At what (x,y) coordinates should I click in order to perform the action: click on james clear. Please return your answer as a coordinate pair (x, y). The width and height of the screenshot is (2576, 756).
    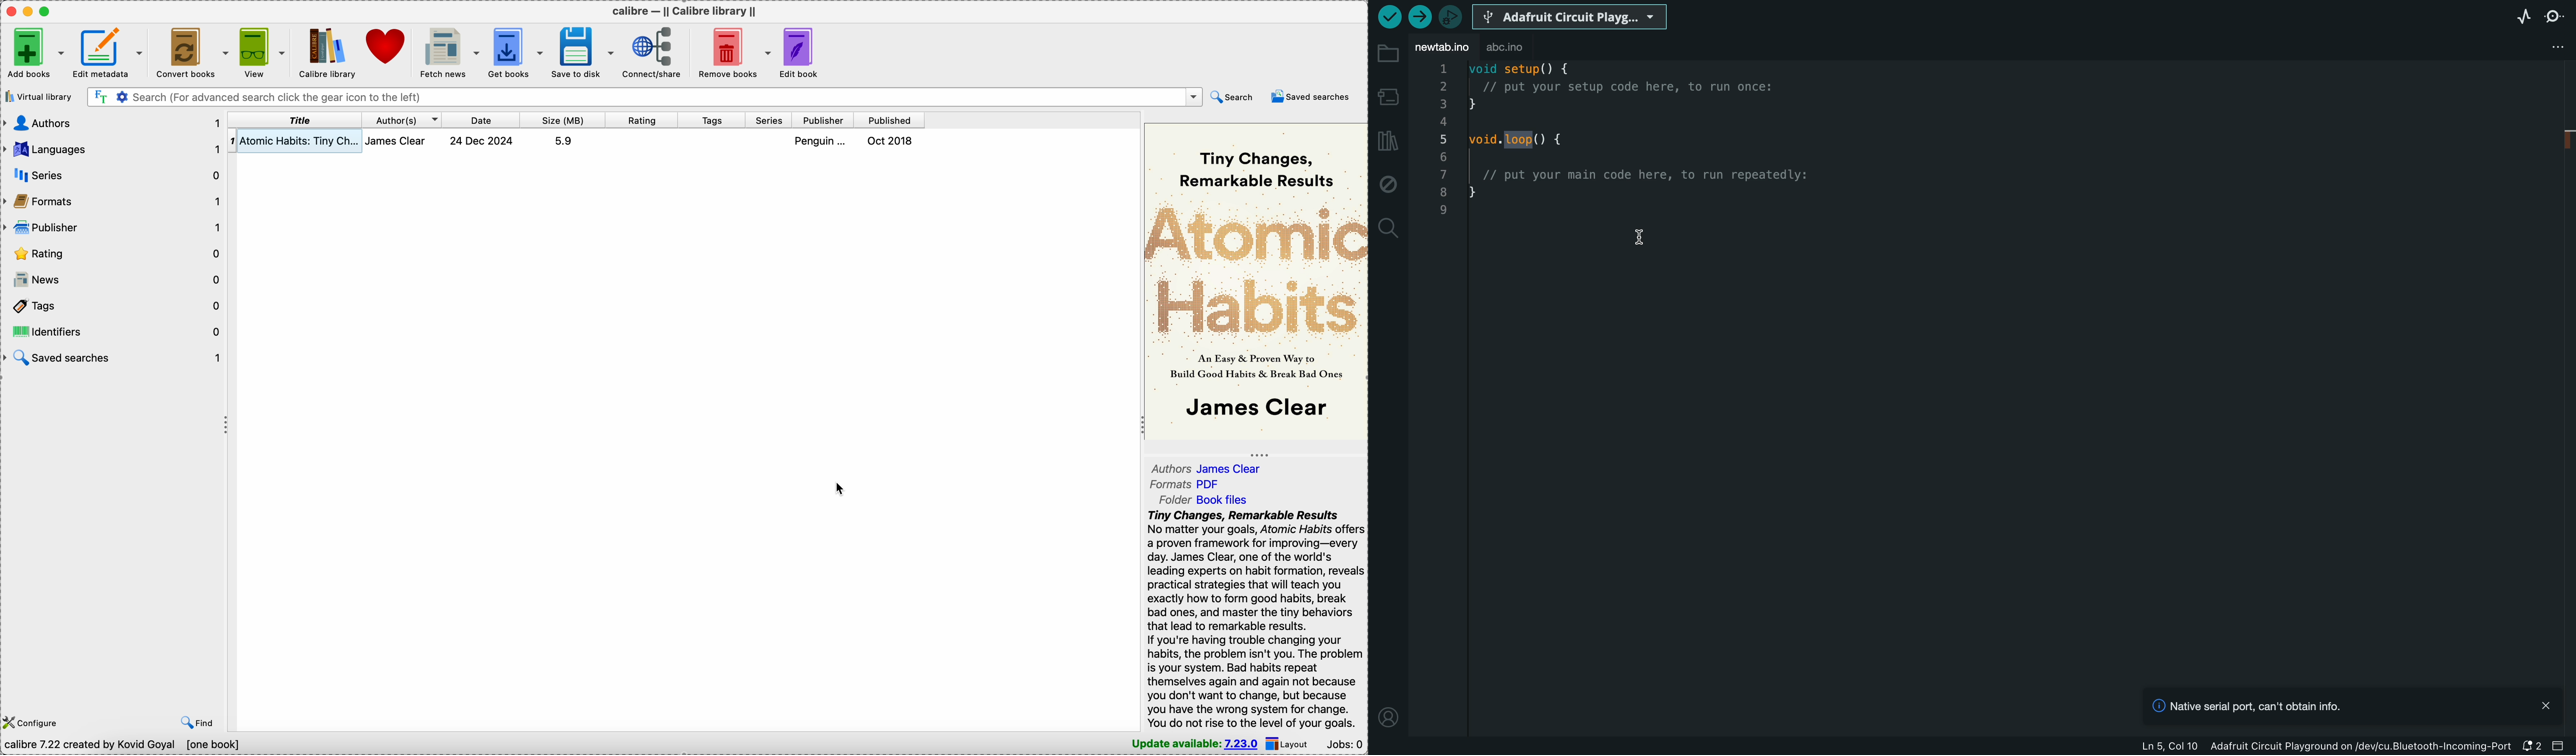
    Looking at the image, I should click on (401, 141).